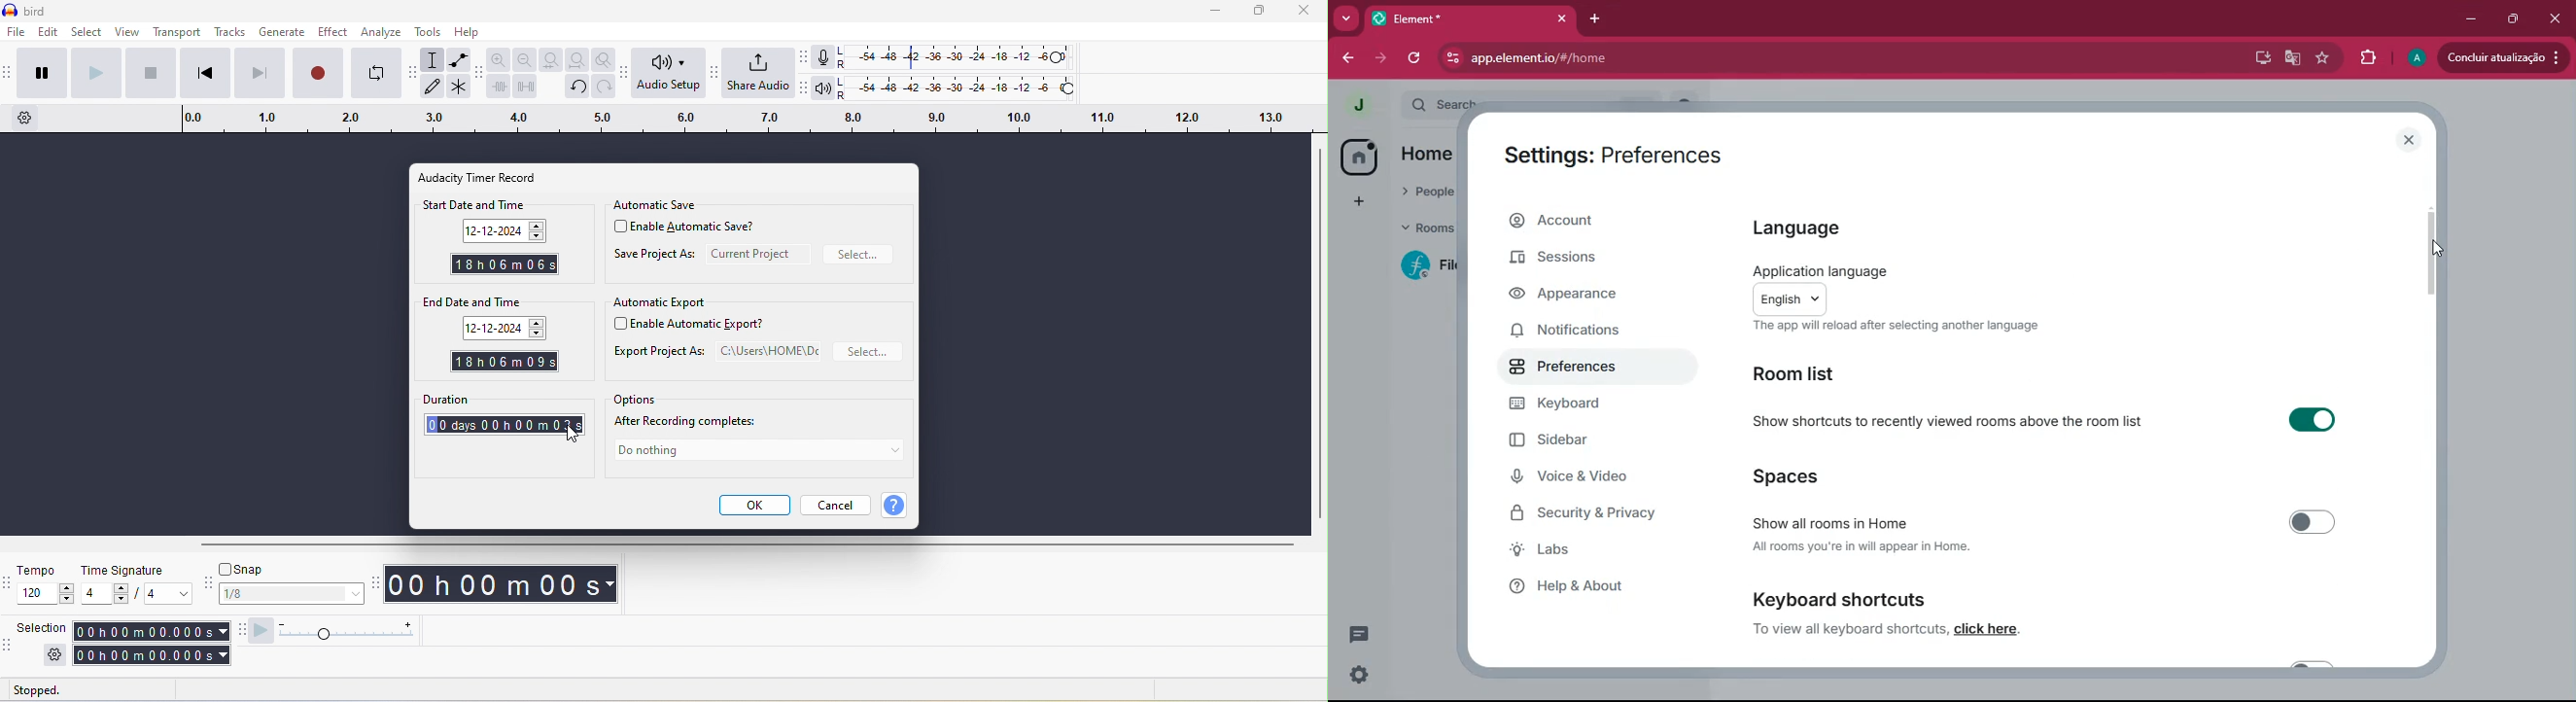 This screenshot has width=2576, height=728. Describe the element at coordinates (501, 426) in the screenshot. I see `0days0hour1second` at that location.